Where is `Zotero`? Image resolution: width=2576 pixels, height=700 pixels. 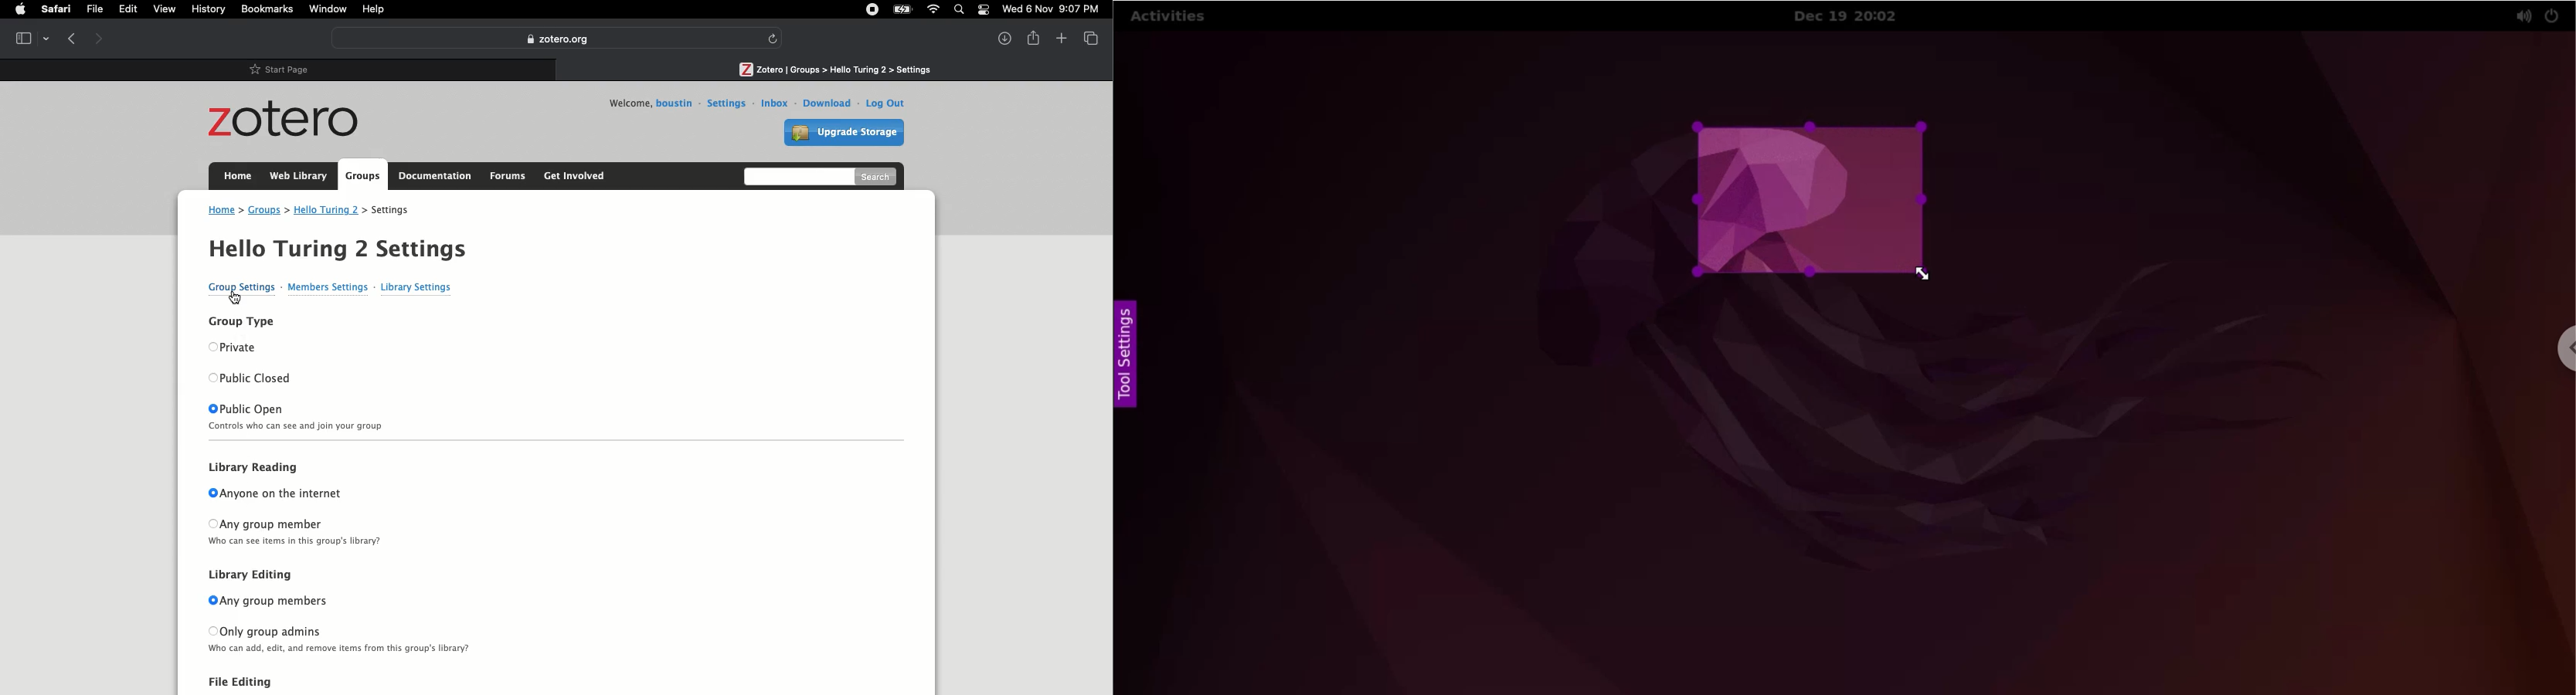
Zotero is located at coordinates (556, 39).